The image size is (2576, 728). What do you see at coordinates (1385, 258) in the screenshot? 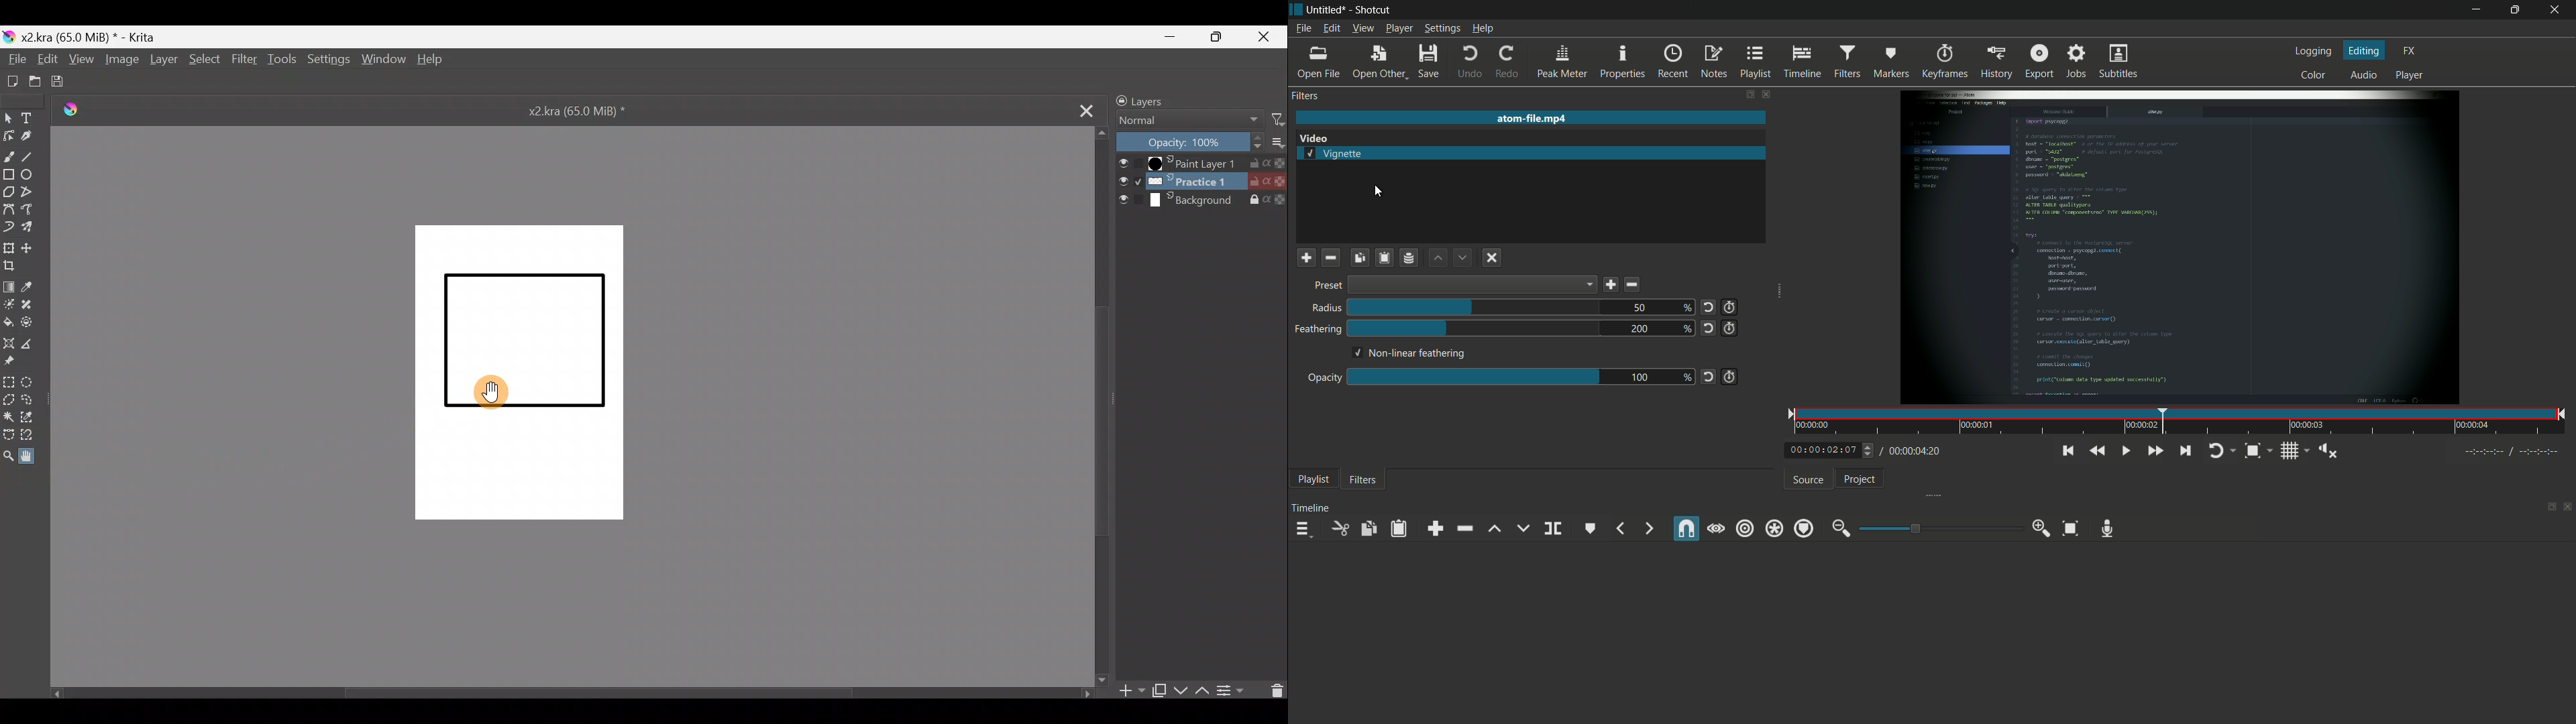
I see `paste filters` at bounding box center [1385, 258].